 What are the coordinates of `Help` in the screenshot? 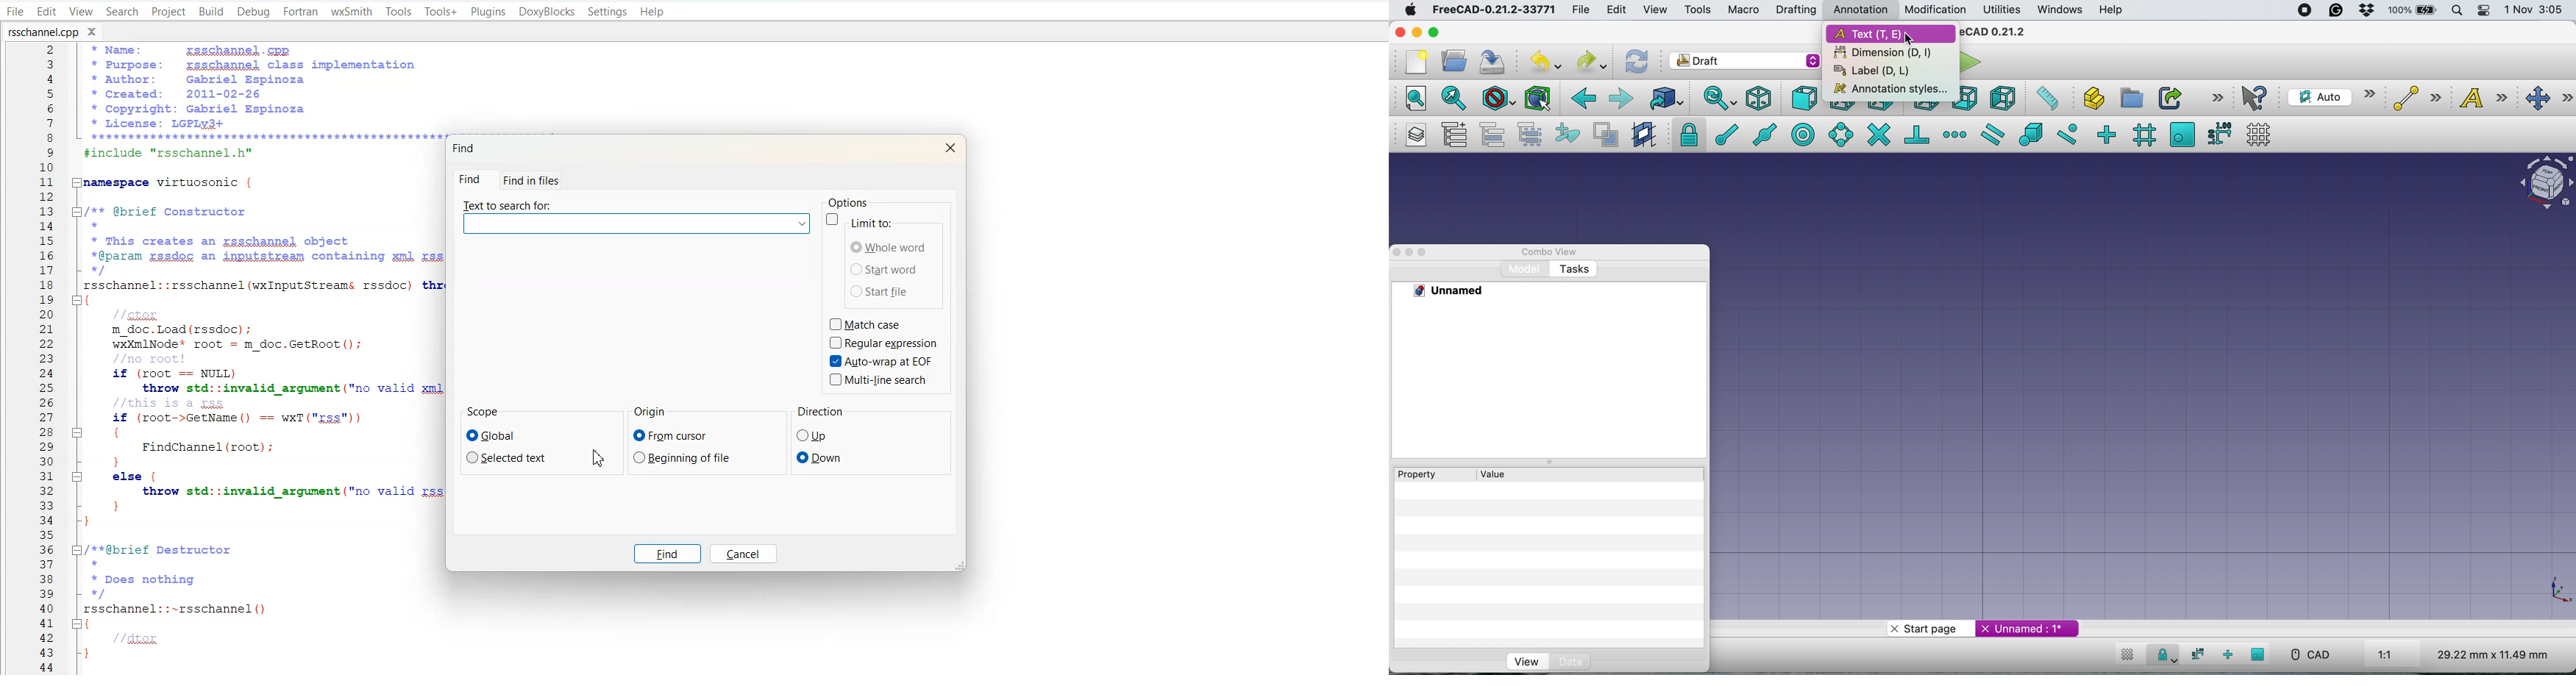 It's located at (653, 12).